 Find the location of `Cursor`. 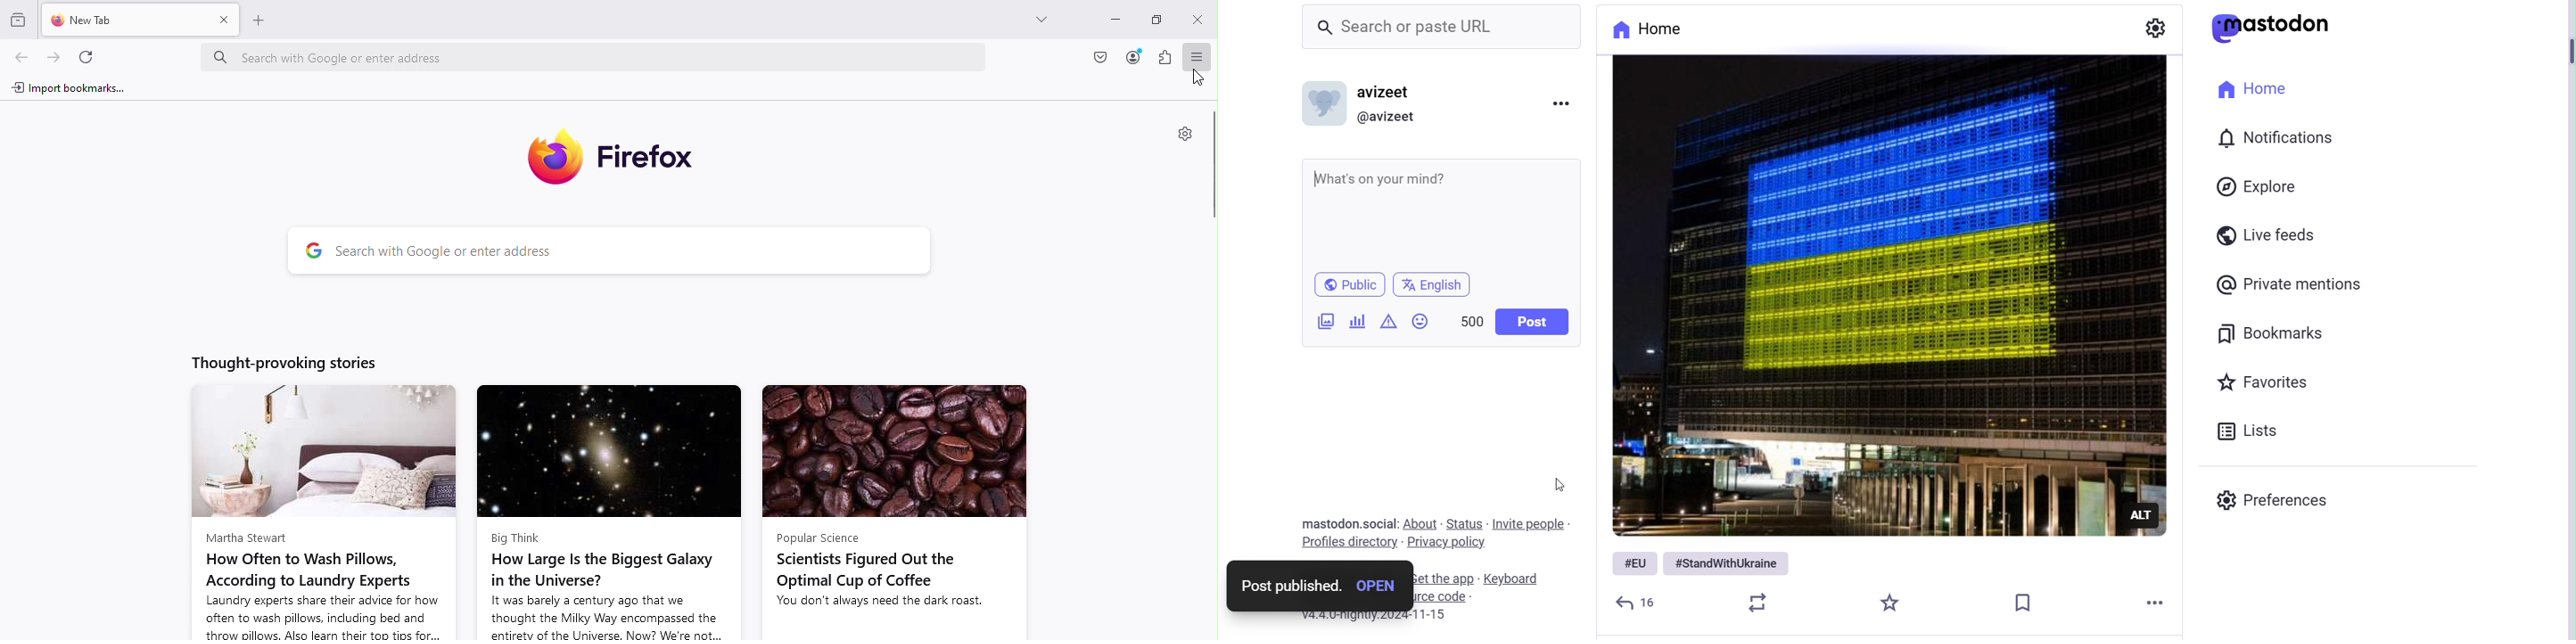

Cursor is located at coordinates (1559, 485).